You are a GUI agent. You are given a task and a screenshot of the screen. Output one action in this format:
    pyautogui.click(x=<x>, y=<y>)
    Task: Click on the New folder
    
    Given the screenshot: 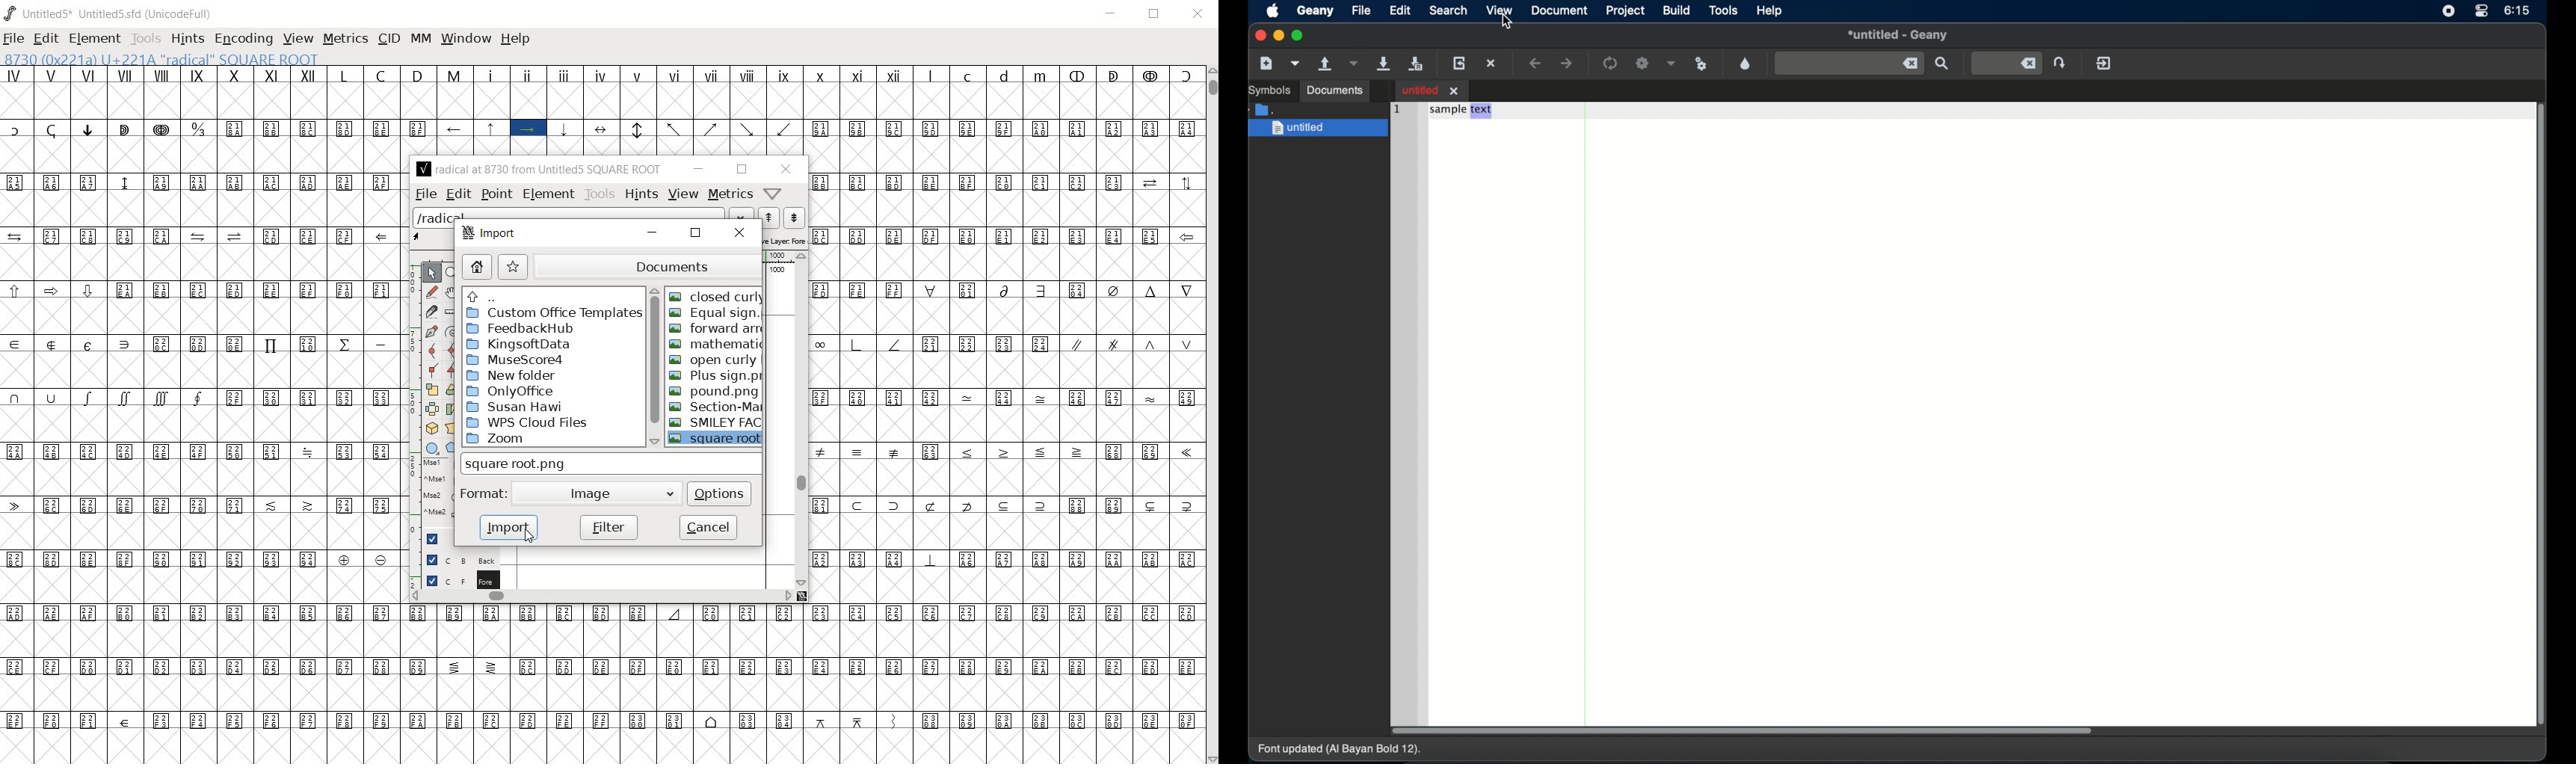 What is the action you would take?
    pyautogui.click(x=511, y=376)
    